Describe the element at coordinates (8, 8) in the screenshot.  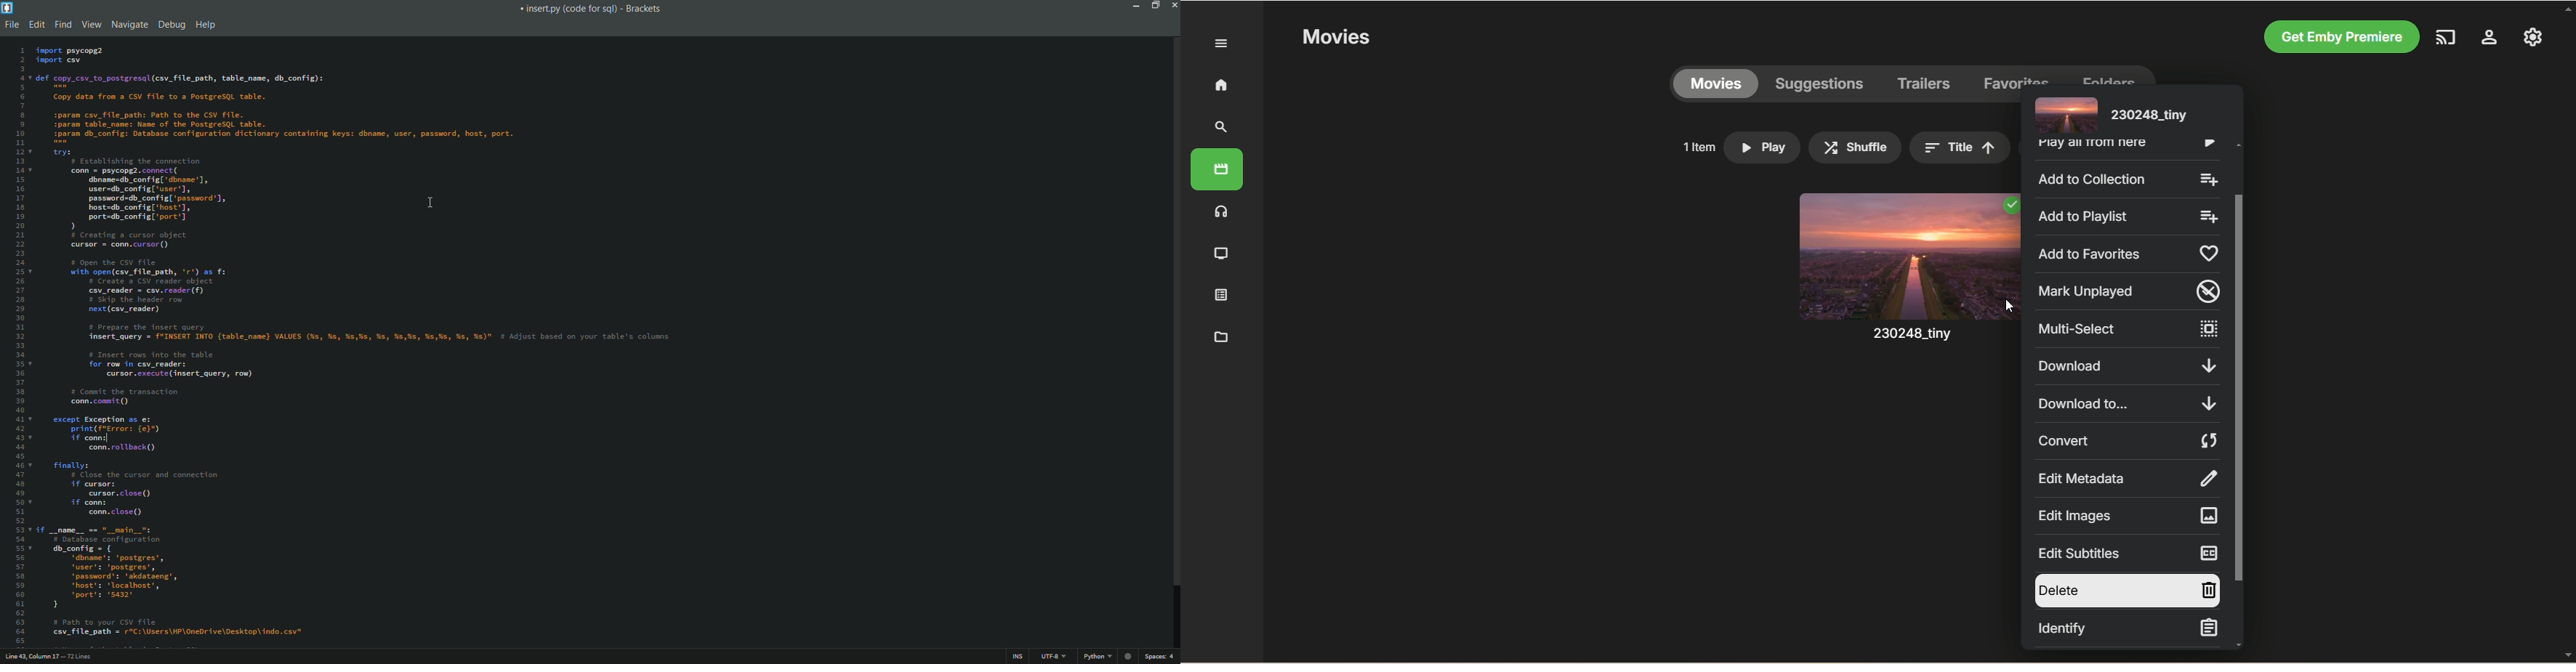
I see `app icon` at that location.